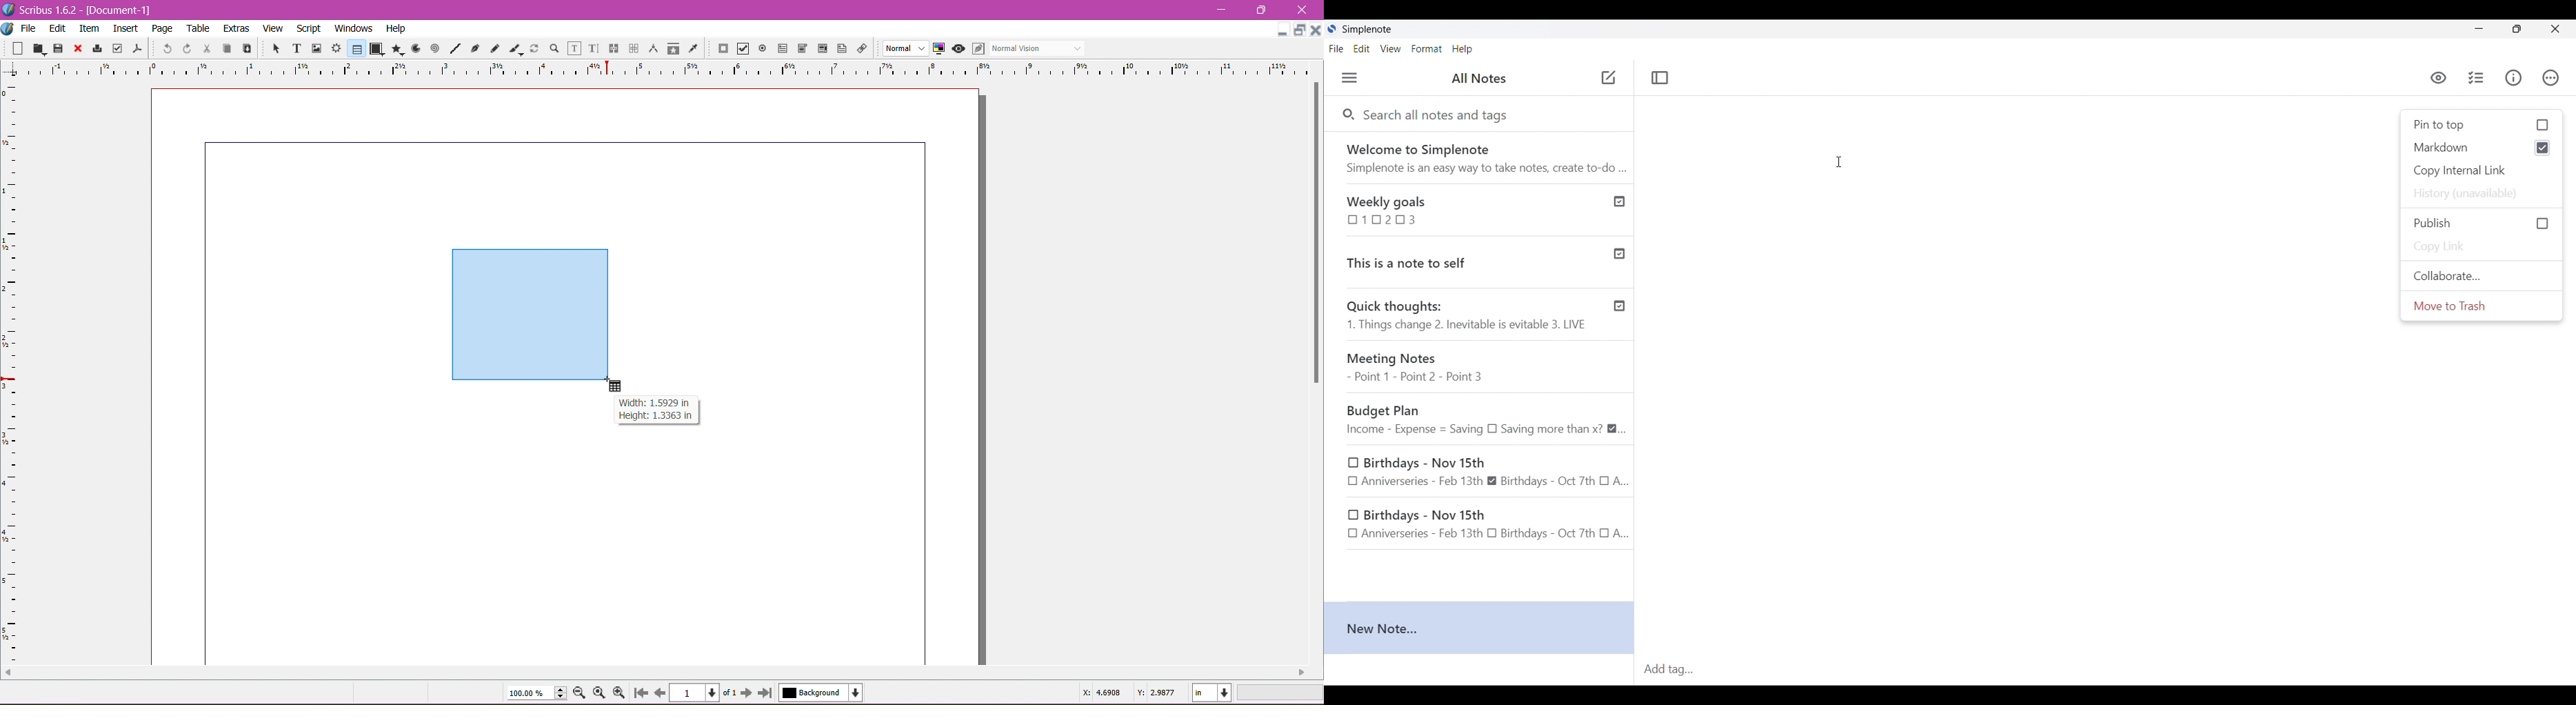 This screenshot has height=728, width=2576. Describe the element at coordinates (117, 46) in the screenshot. I see `Preflight Verifier` at that location.